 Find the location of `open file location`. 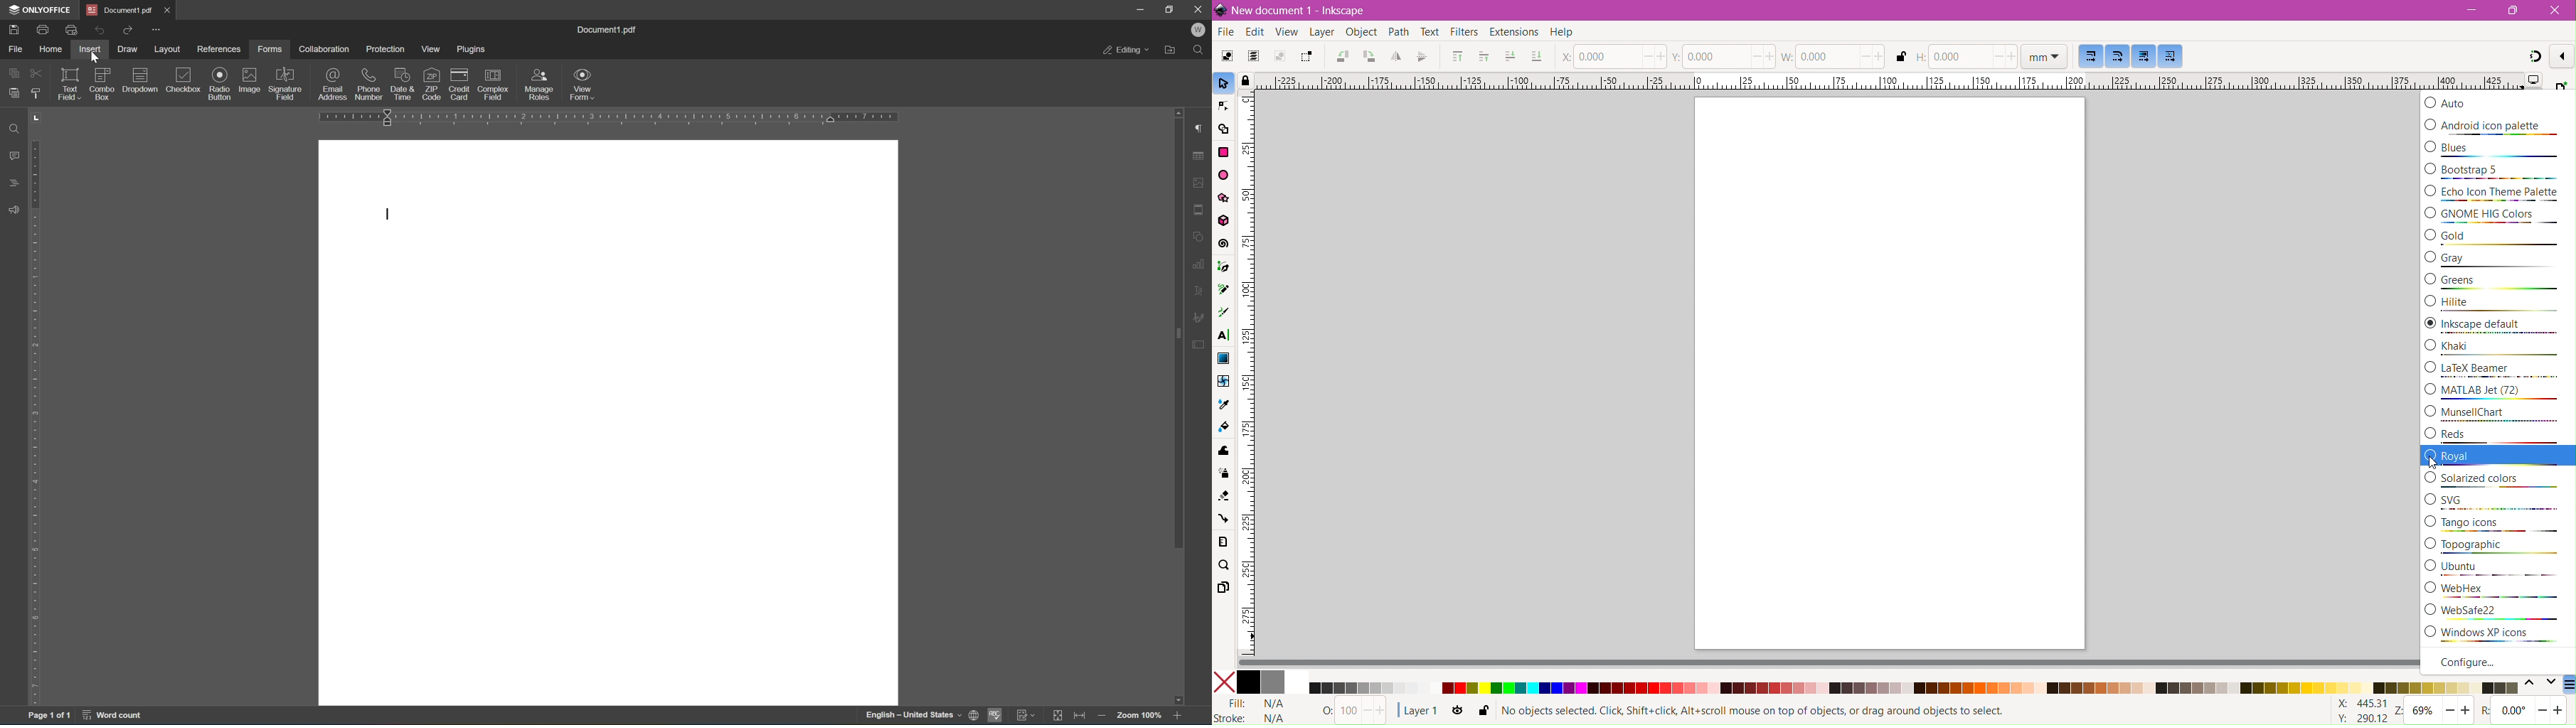

open file location is located at coordinates (1172, 51).